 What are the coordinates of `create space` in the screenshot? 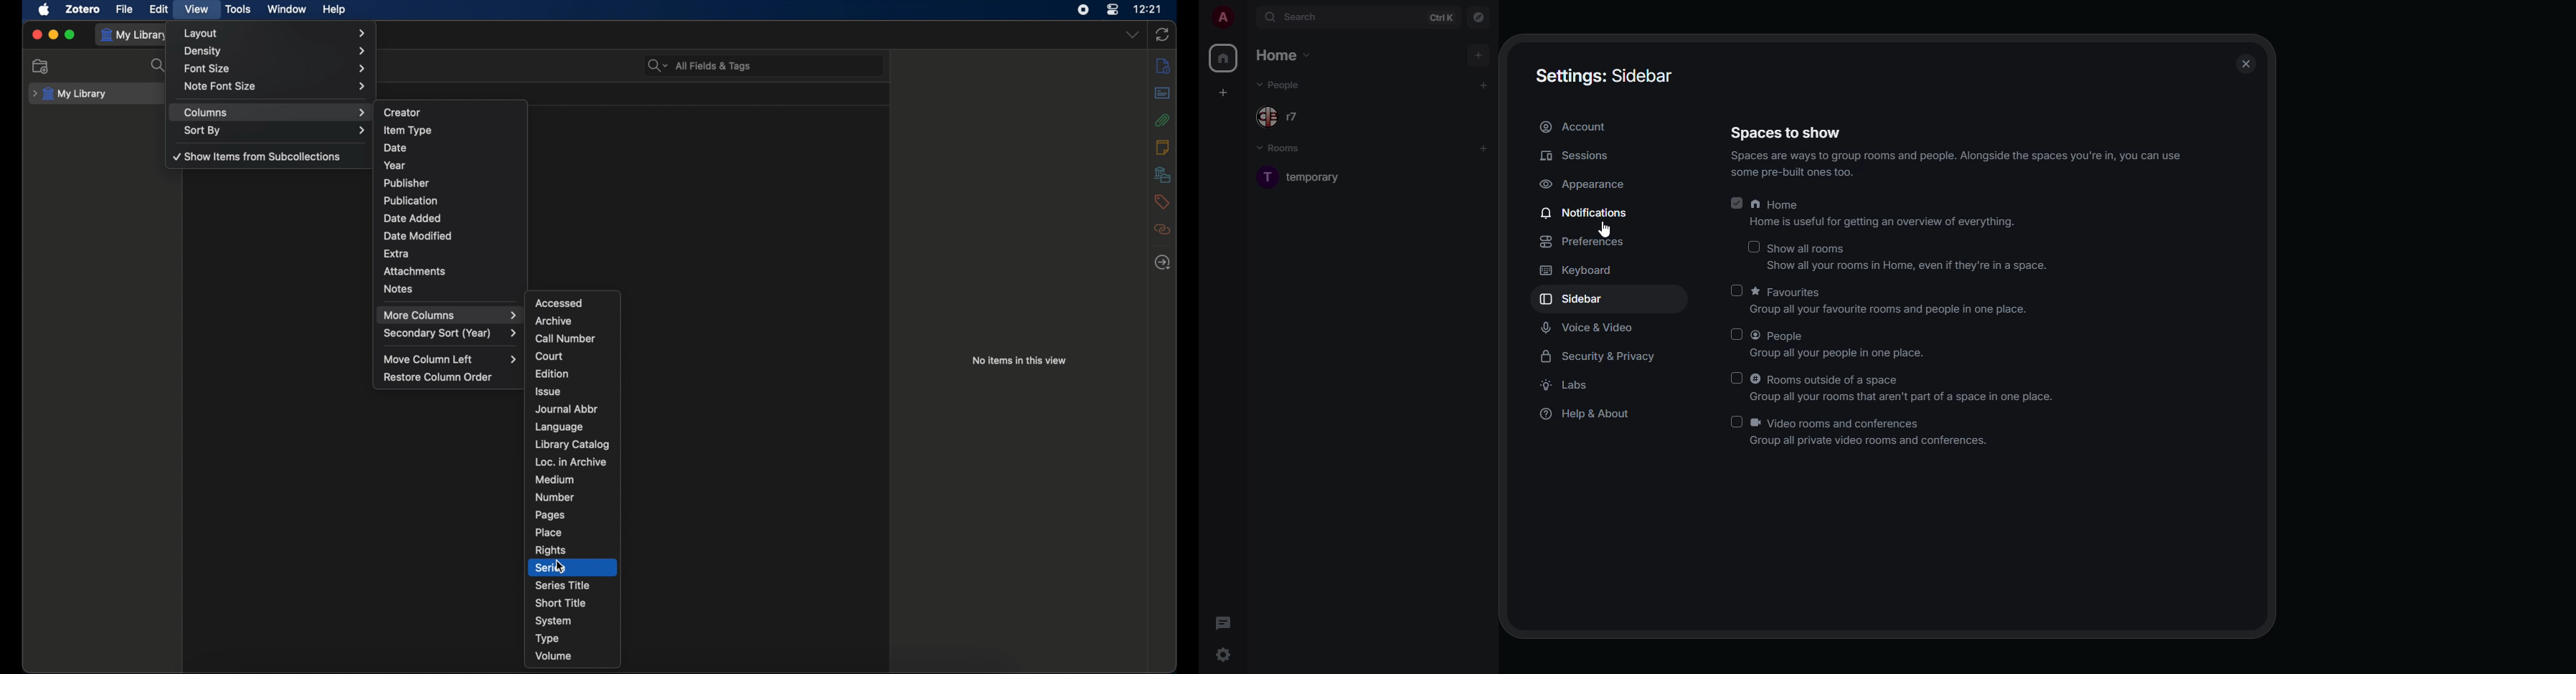 It's located at (1226, 92).